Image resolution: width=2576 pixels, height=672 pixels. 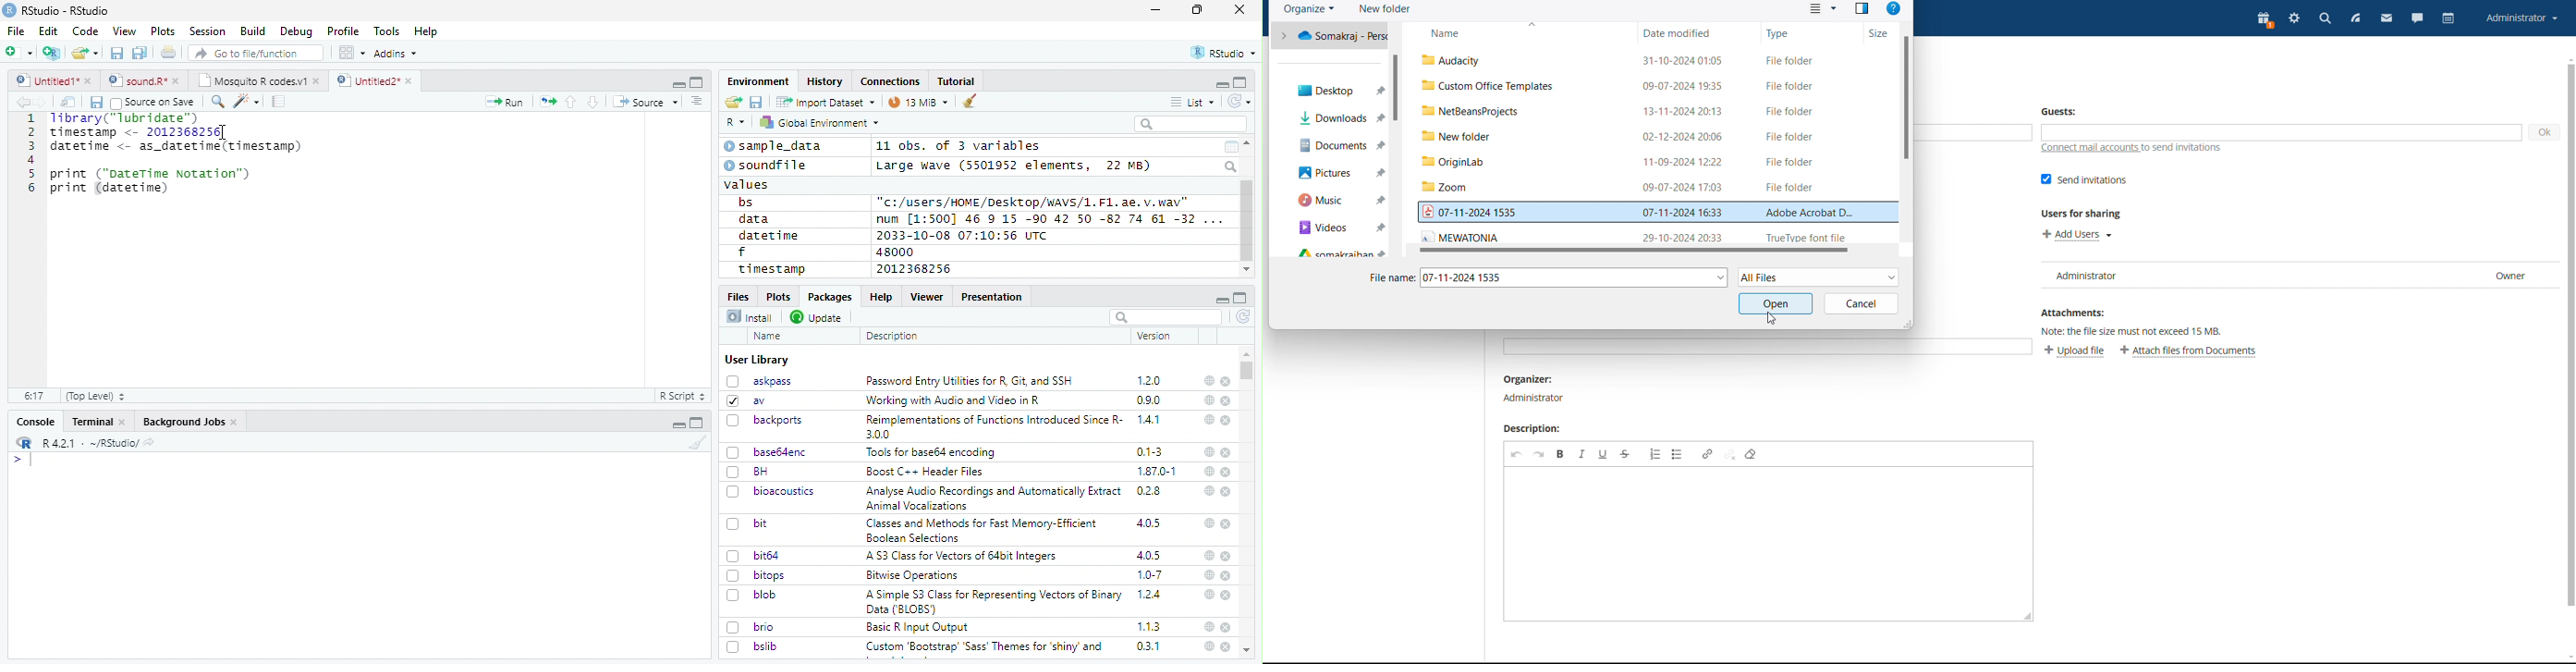 I want to click on typing cursor, so click(x=22, y=460).